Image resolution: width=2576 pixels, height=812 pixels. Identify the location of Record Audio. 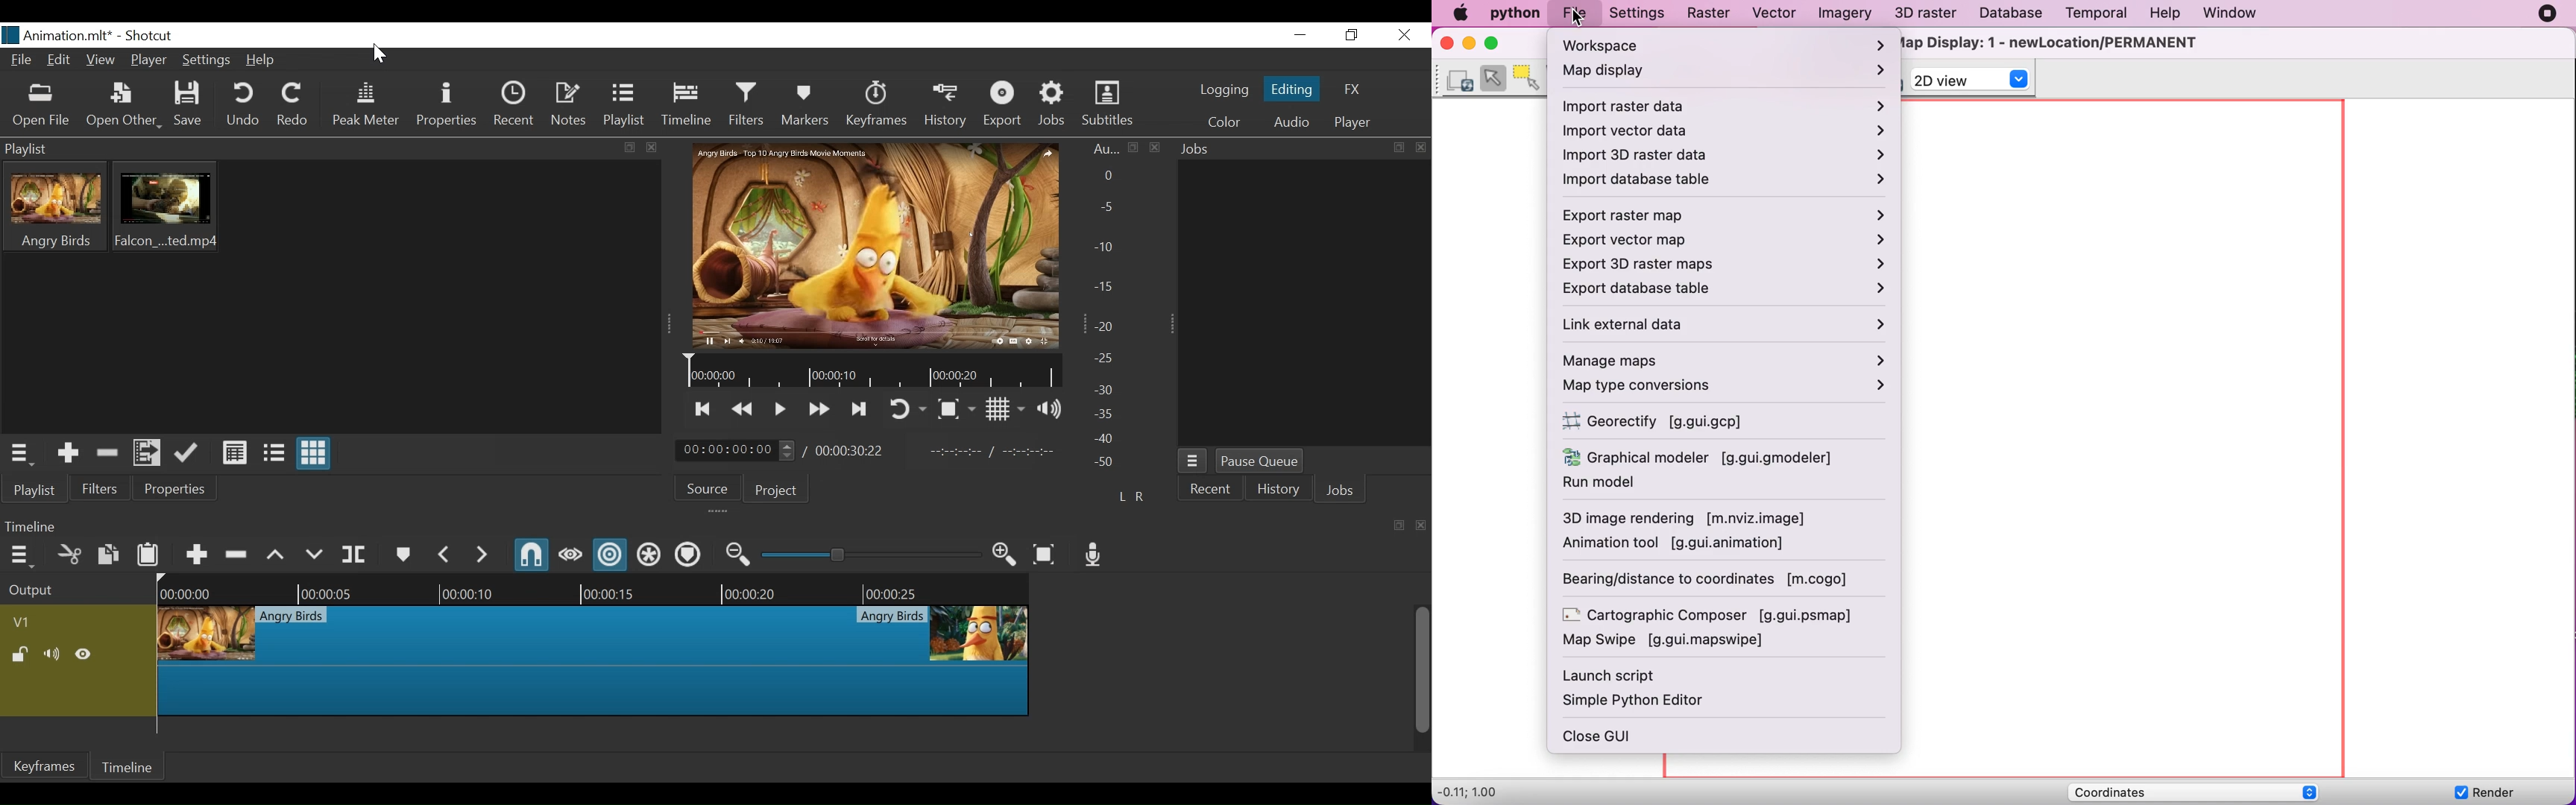
(1094, 555).